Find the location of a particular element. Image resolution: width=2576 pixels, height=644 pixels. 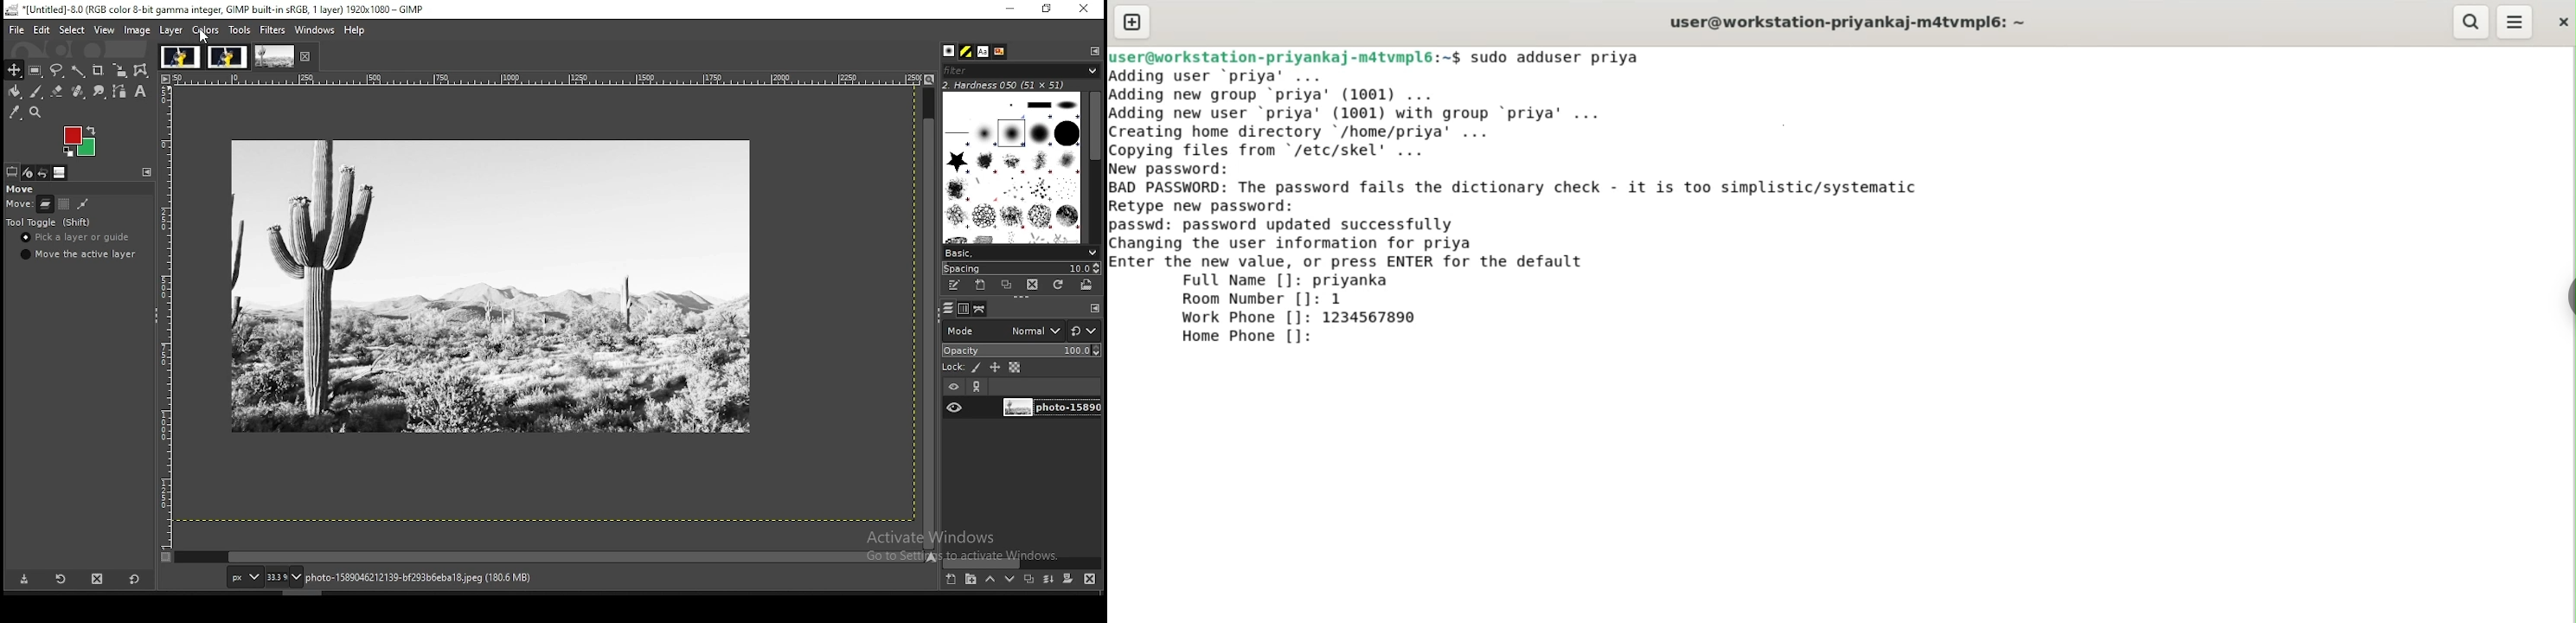

lock size and position is located at coordinates (995, 367).